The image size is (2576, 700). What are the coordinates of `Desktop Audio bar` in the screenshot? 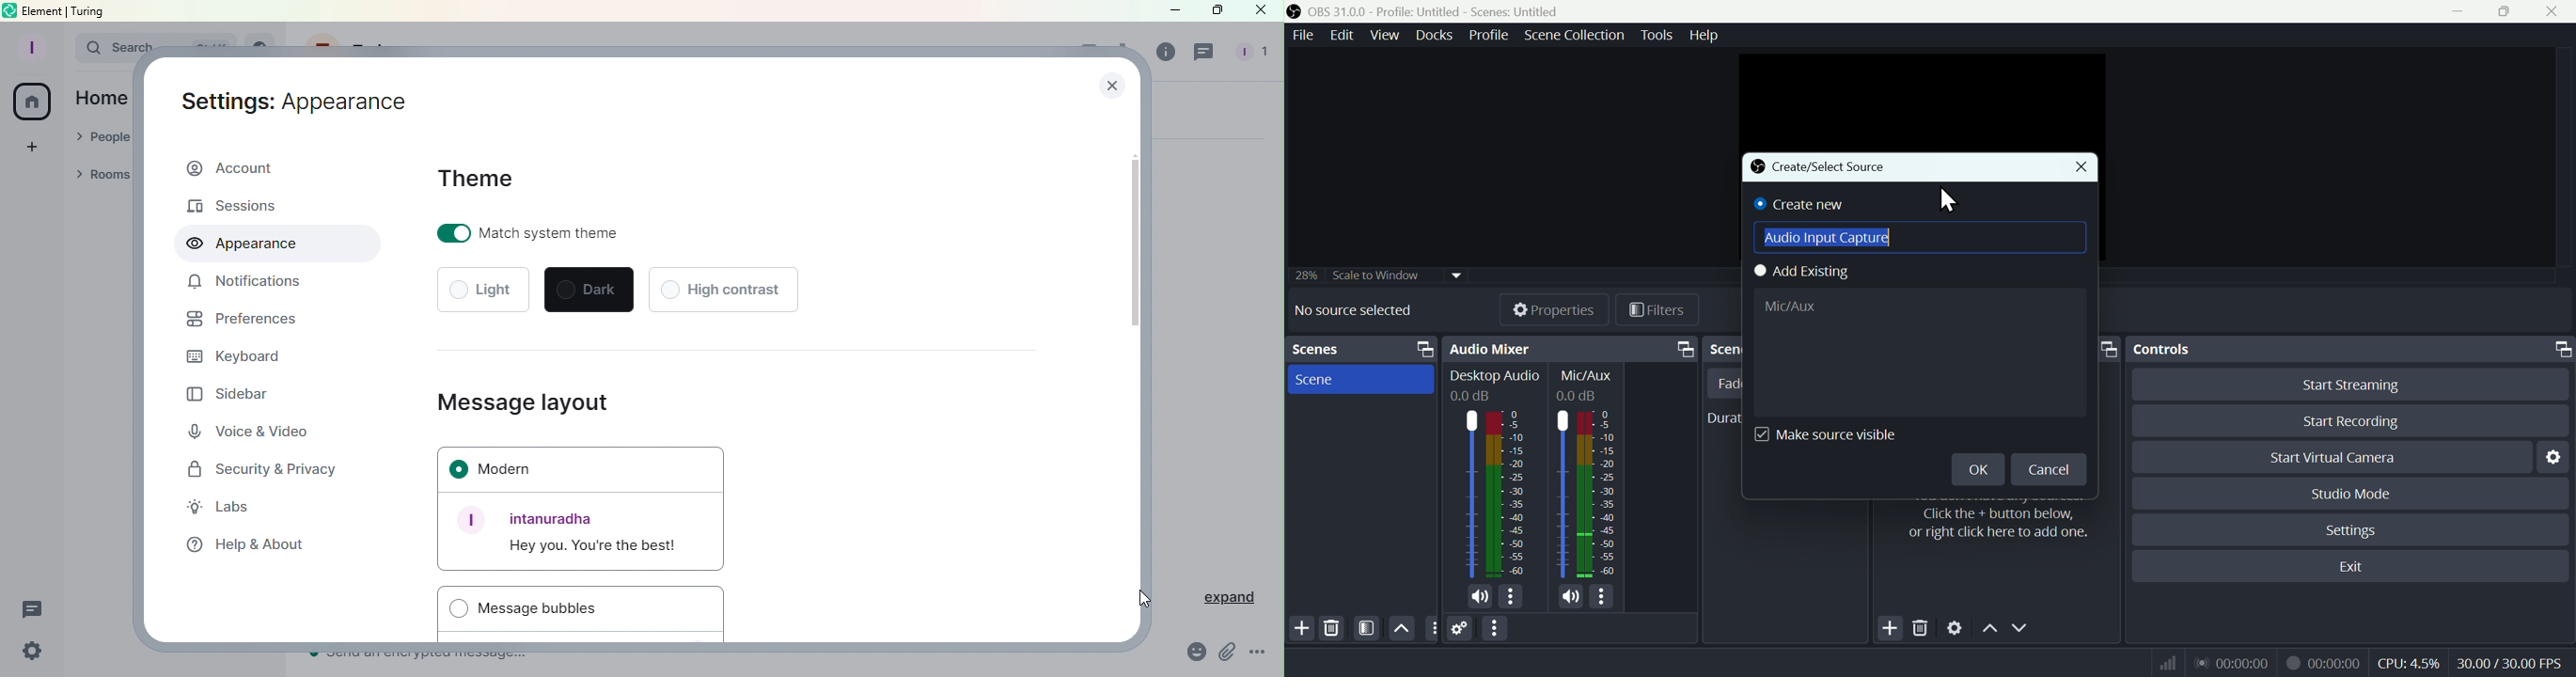 It's located at (1506, 494).